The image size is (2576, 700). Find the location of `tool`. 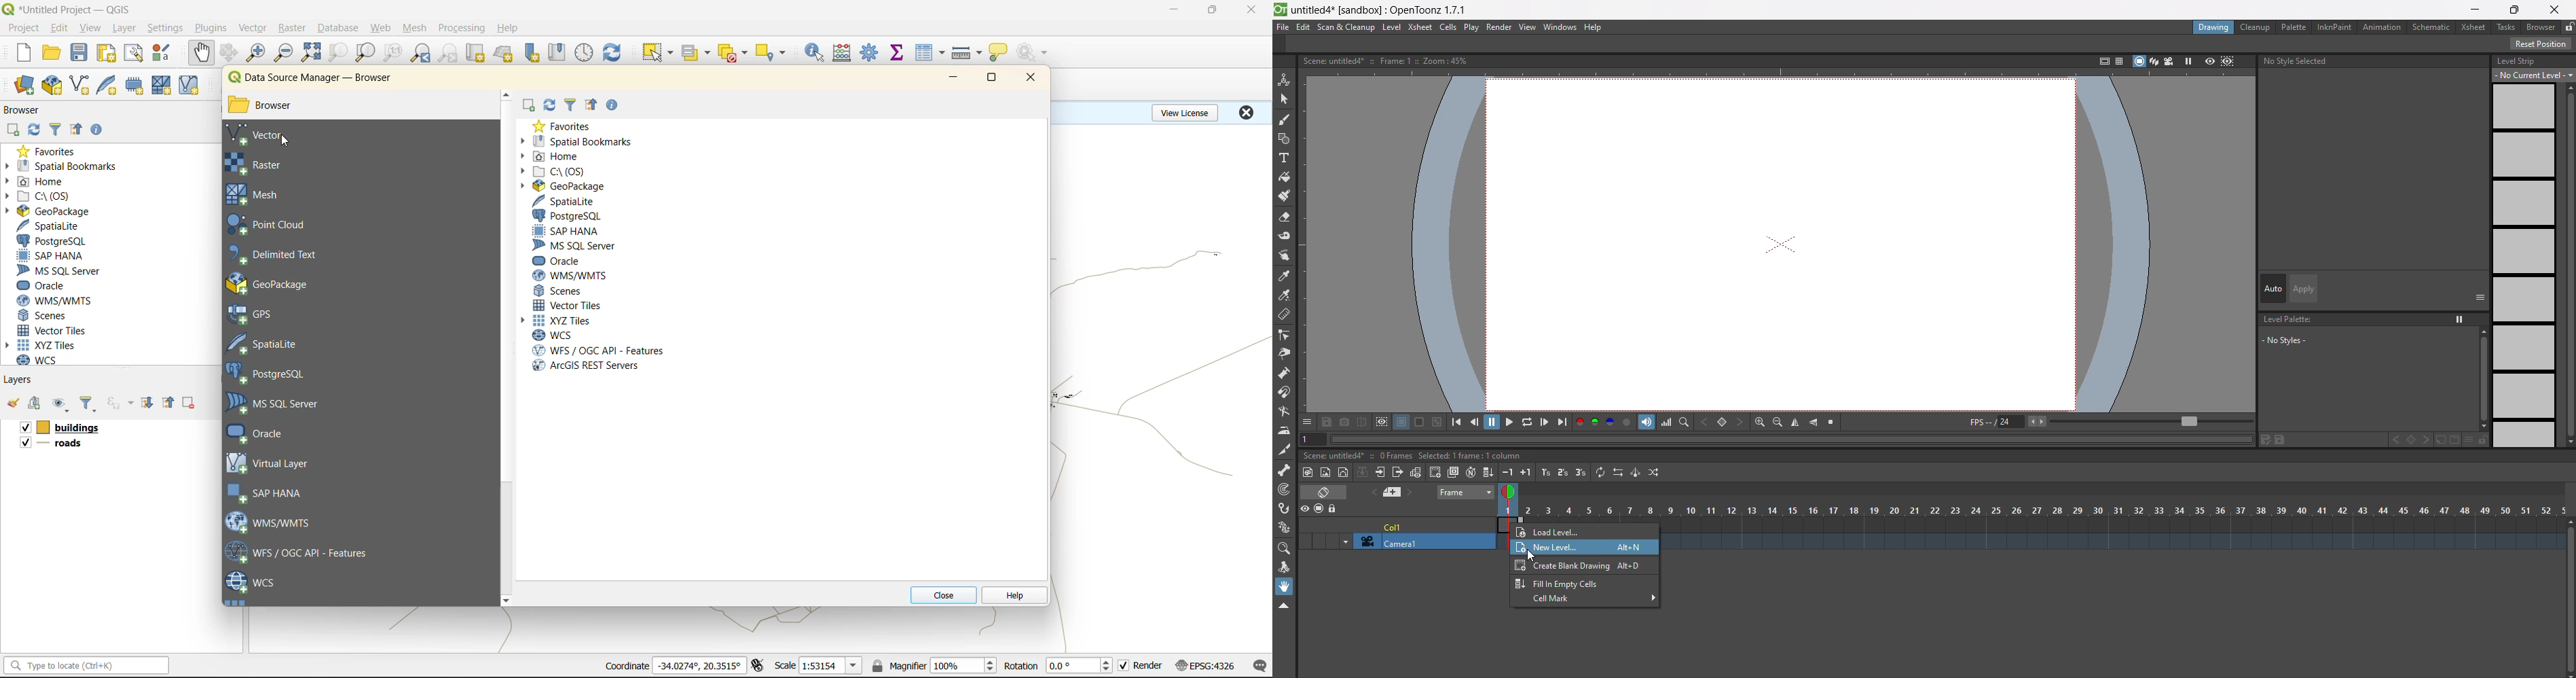

tool is located at coordinates (1420, 422).